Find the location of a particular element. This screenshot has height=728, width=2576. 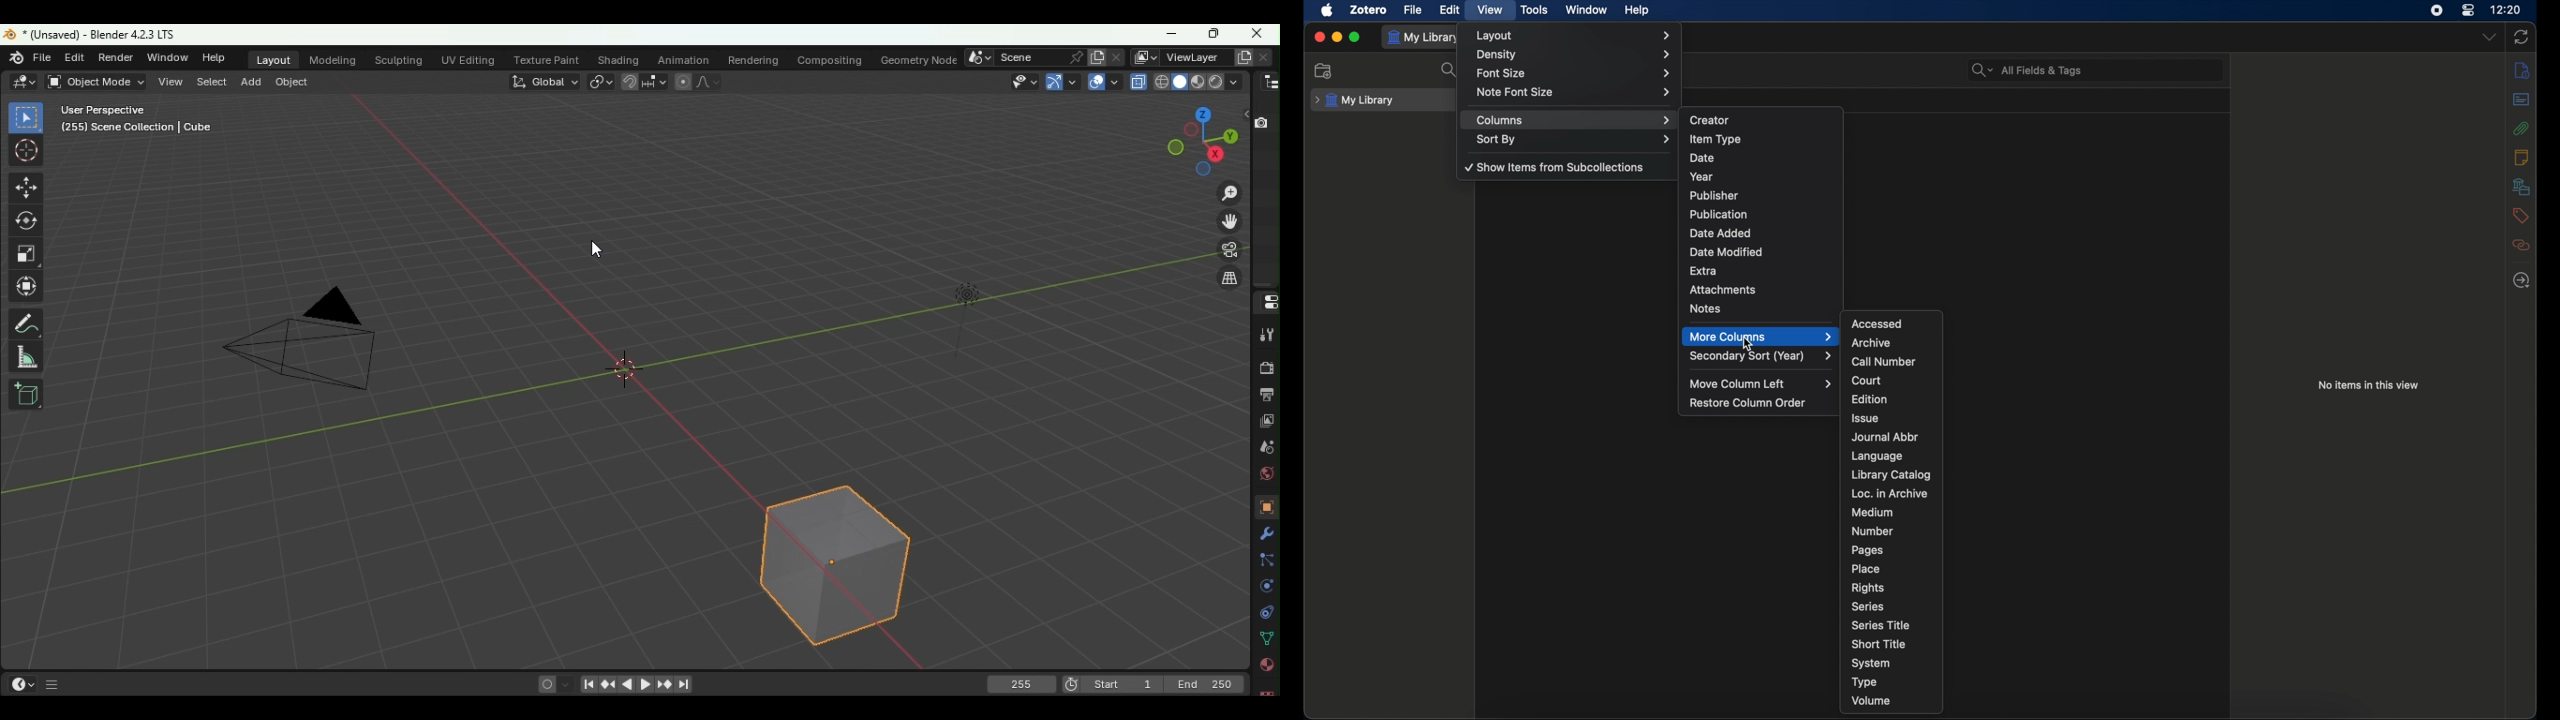

restore column order is located at coordinates (1748, 403).